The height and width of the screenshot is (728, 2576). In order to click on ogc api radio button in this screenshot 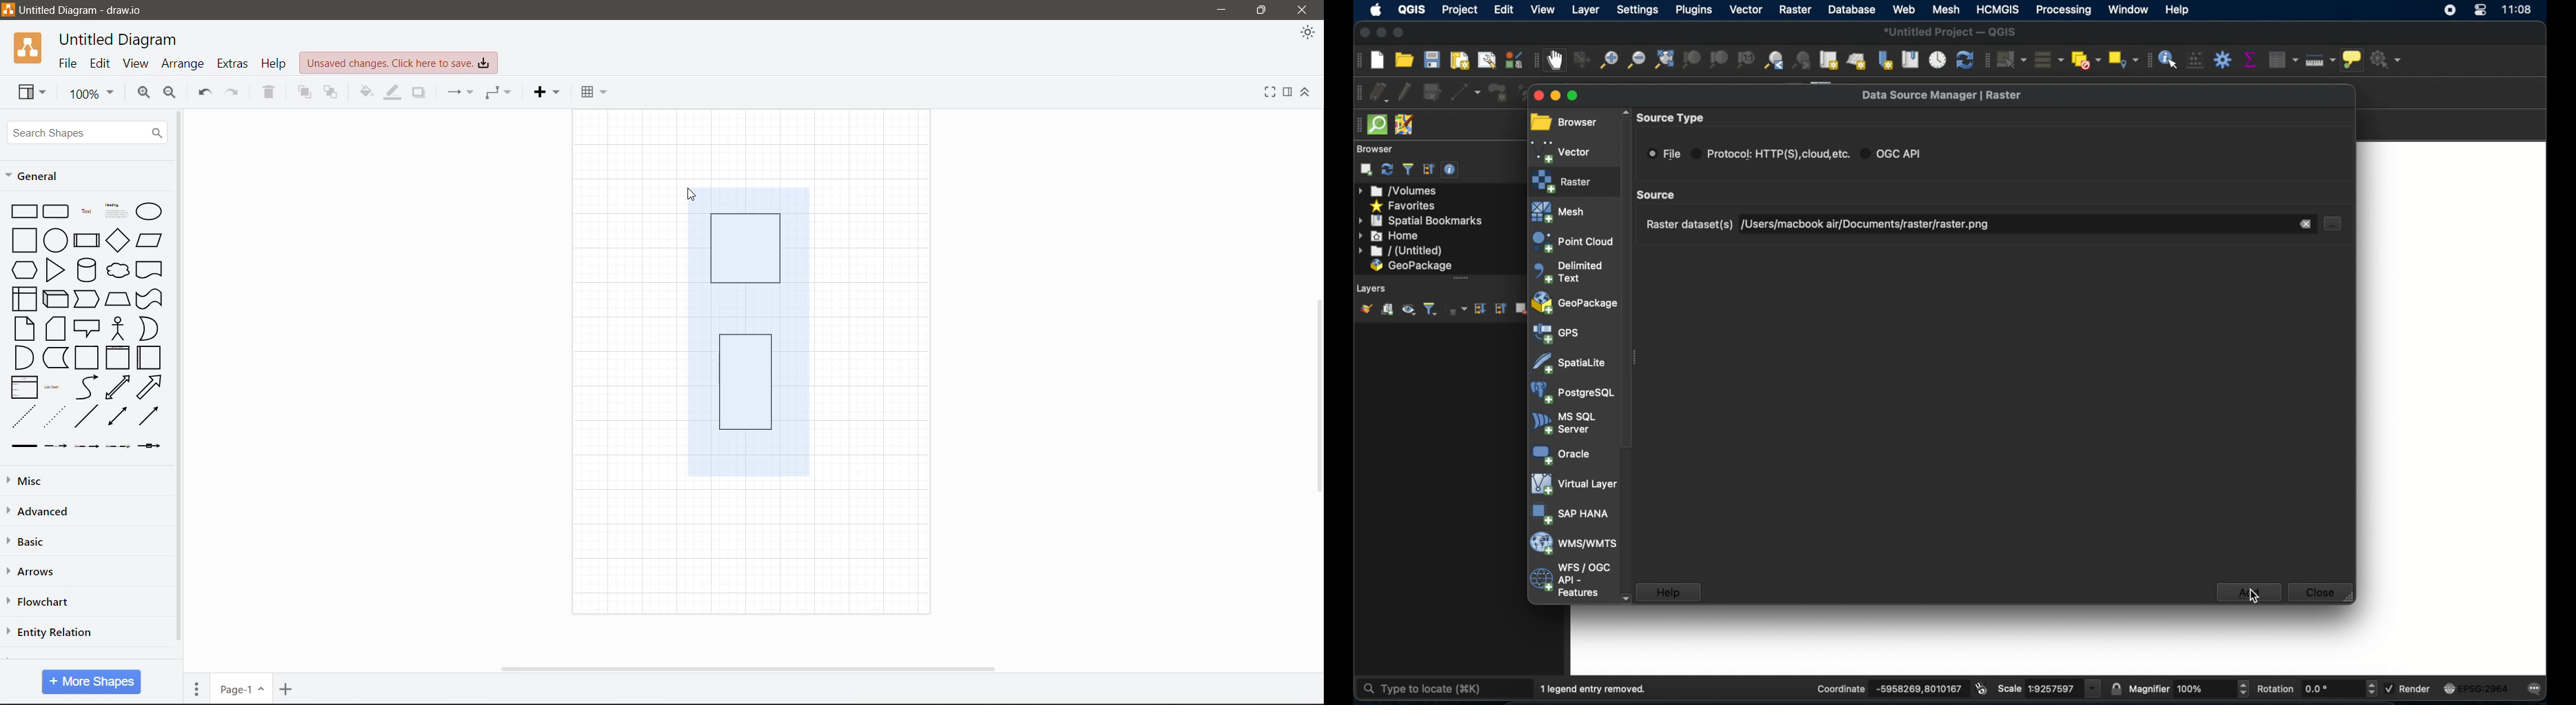, I will do `click(1894, 153)`.